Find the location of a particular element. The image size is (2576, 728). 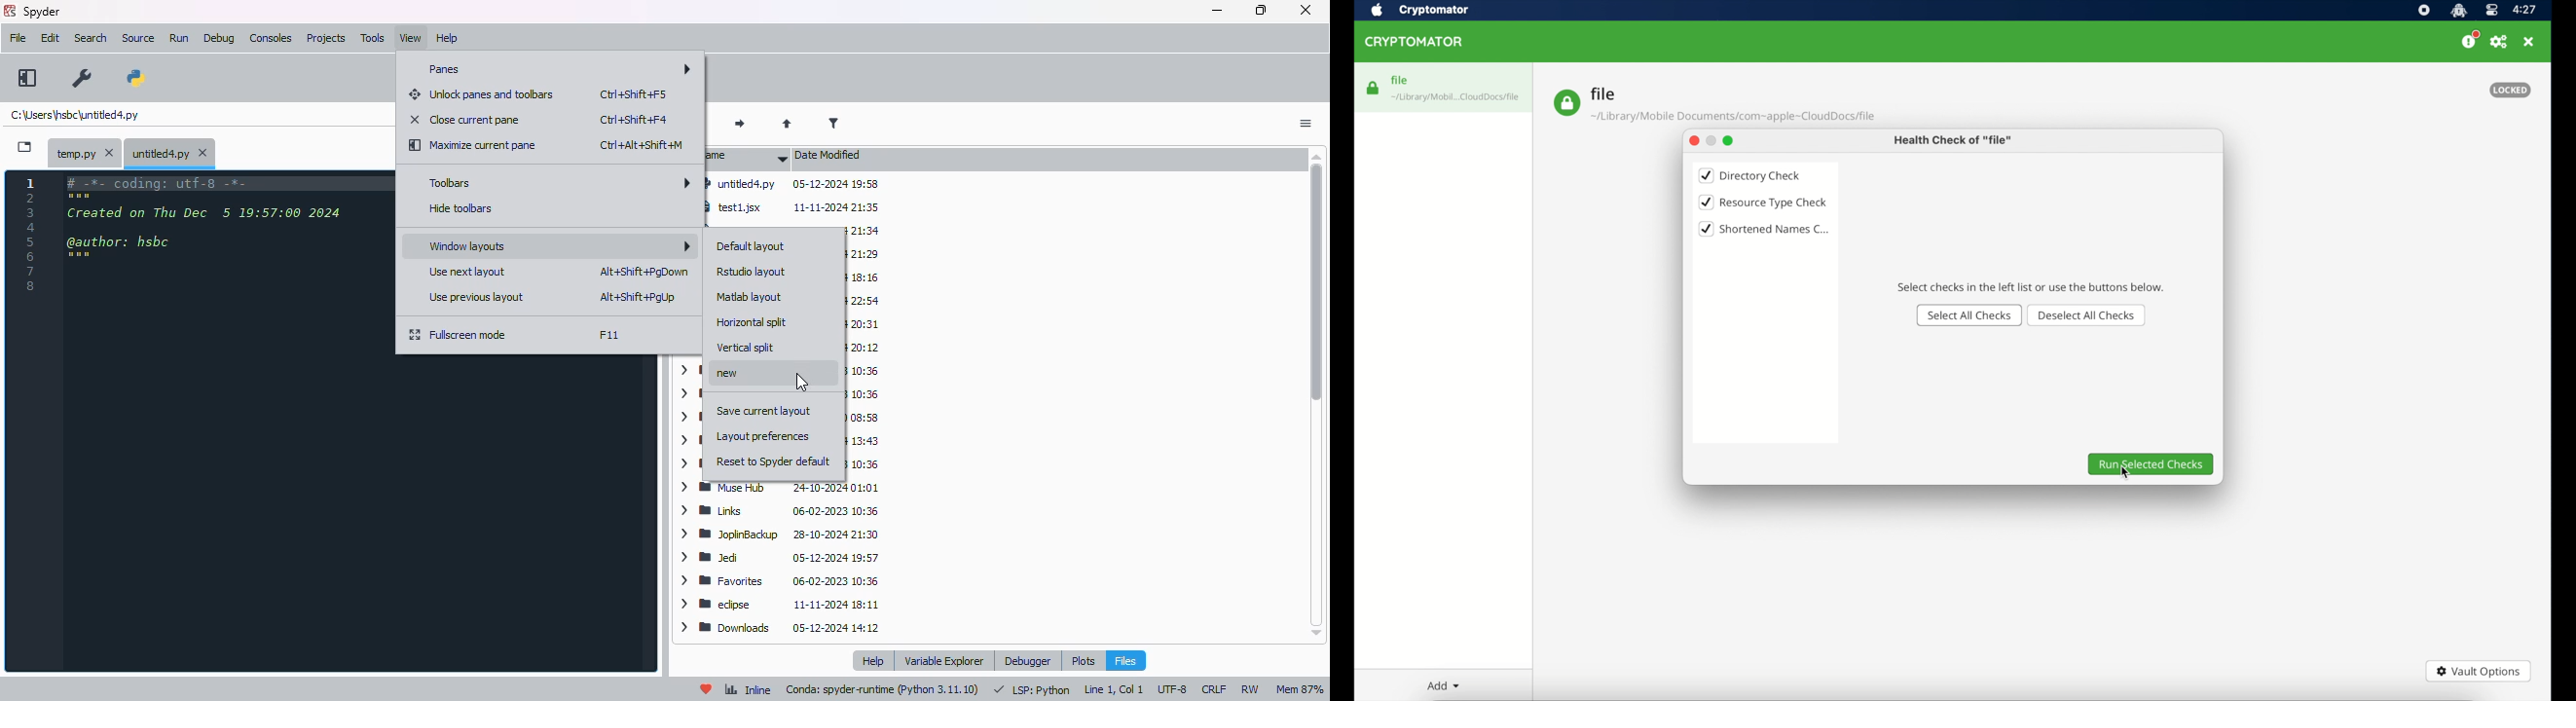

files is located at coordinates (1125, 660).